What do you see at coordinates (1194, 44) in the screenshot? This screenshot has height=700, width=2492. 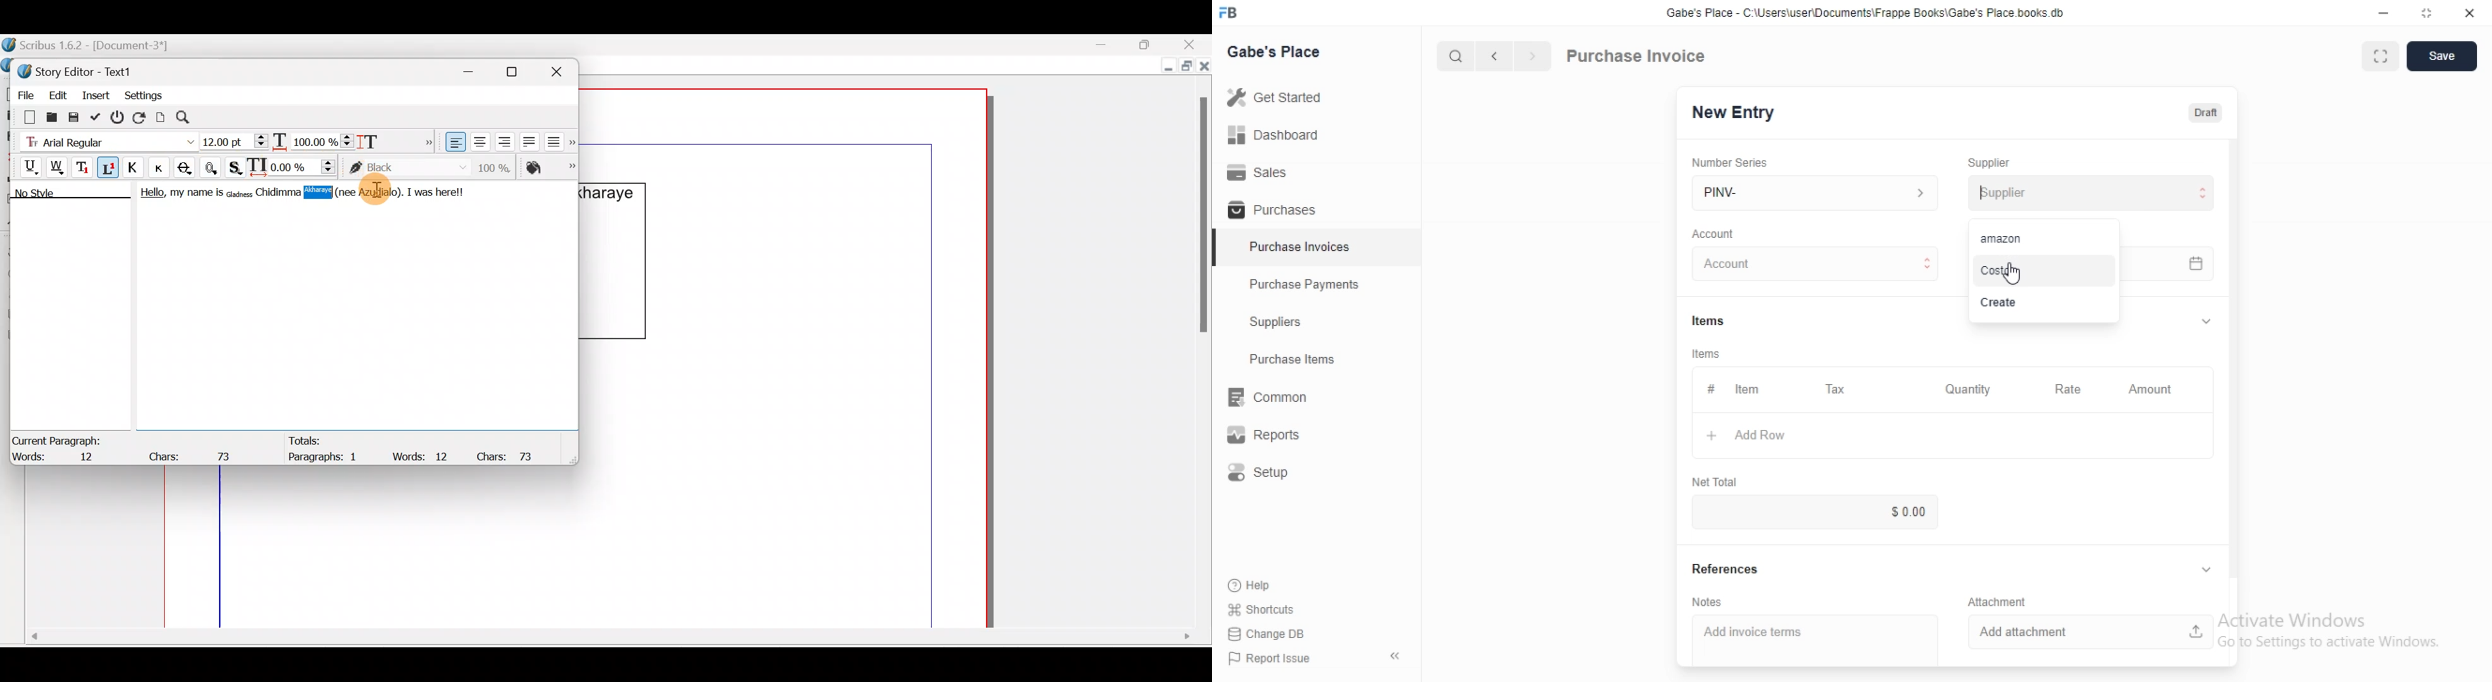 I see `Close` at bounding box center [1194, 44].